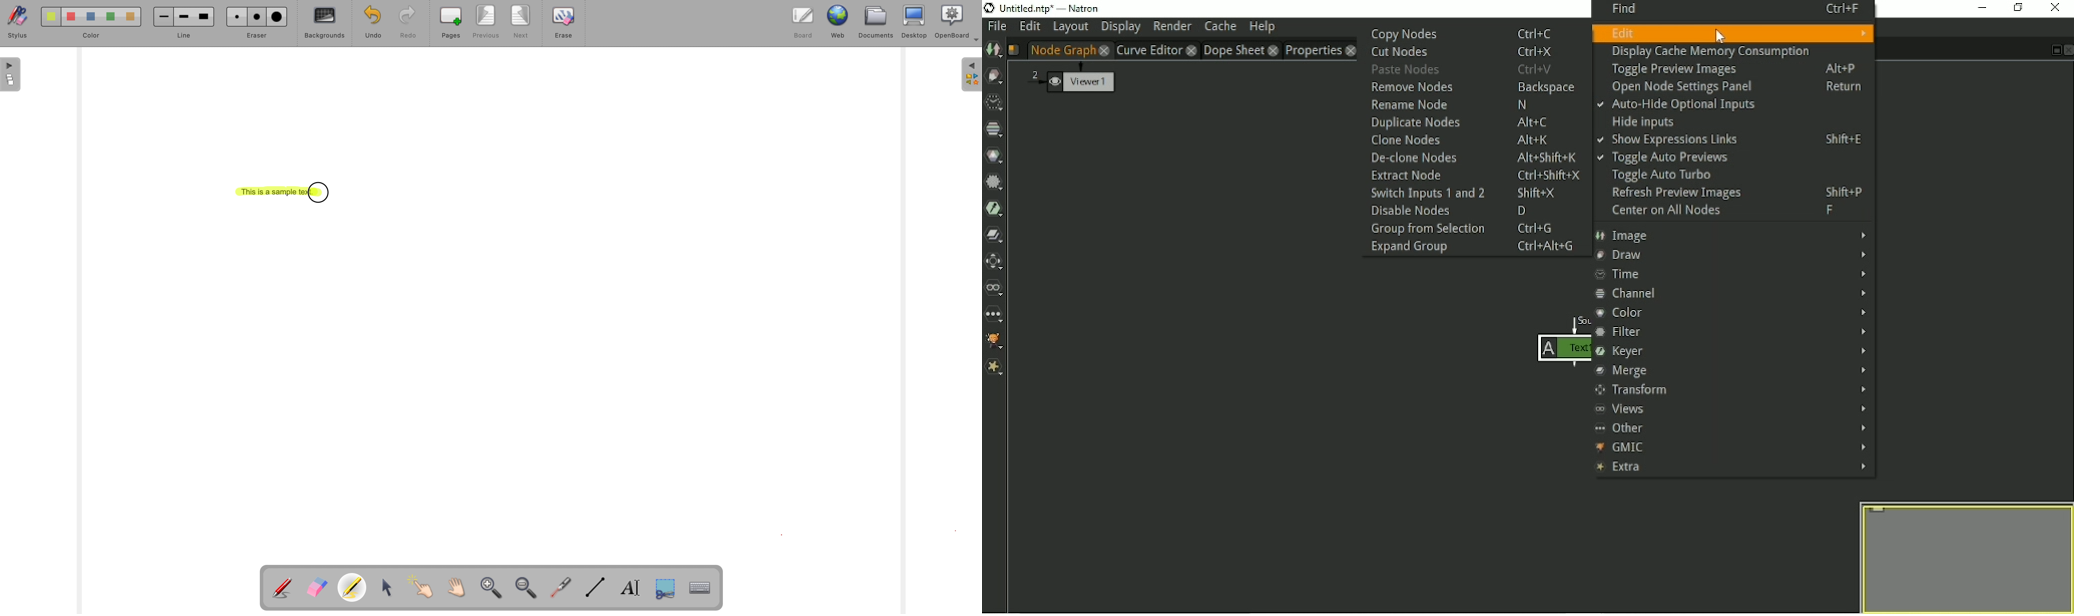  Describe the element at coordinates (996, 28) in the screenshot. I see `File` at that location.